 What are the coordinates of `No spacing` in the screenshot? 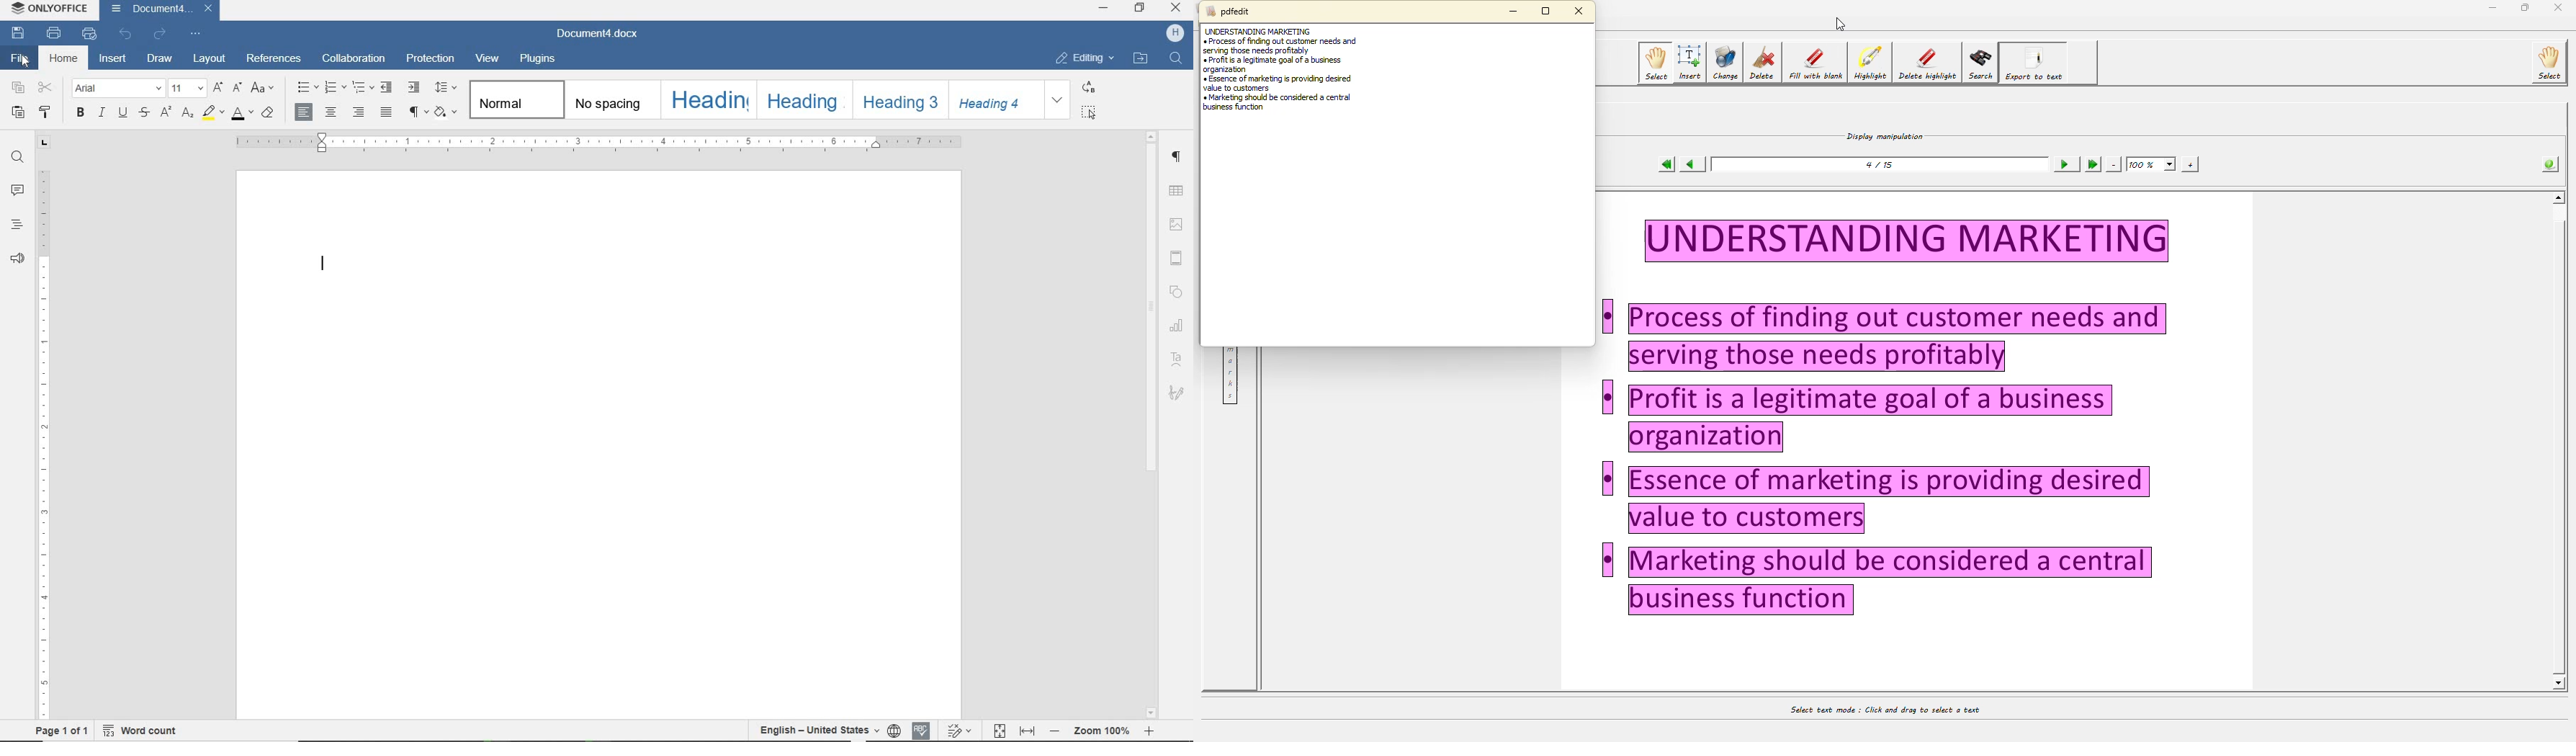 It's located at (613, 101).